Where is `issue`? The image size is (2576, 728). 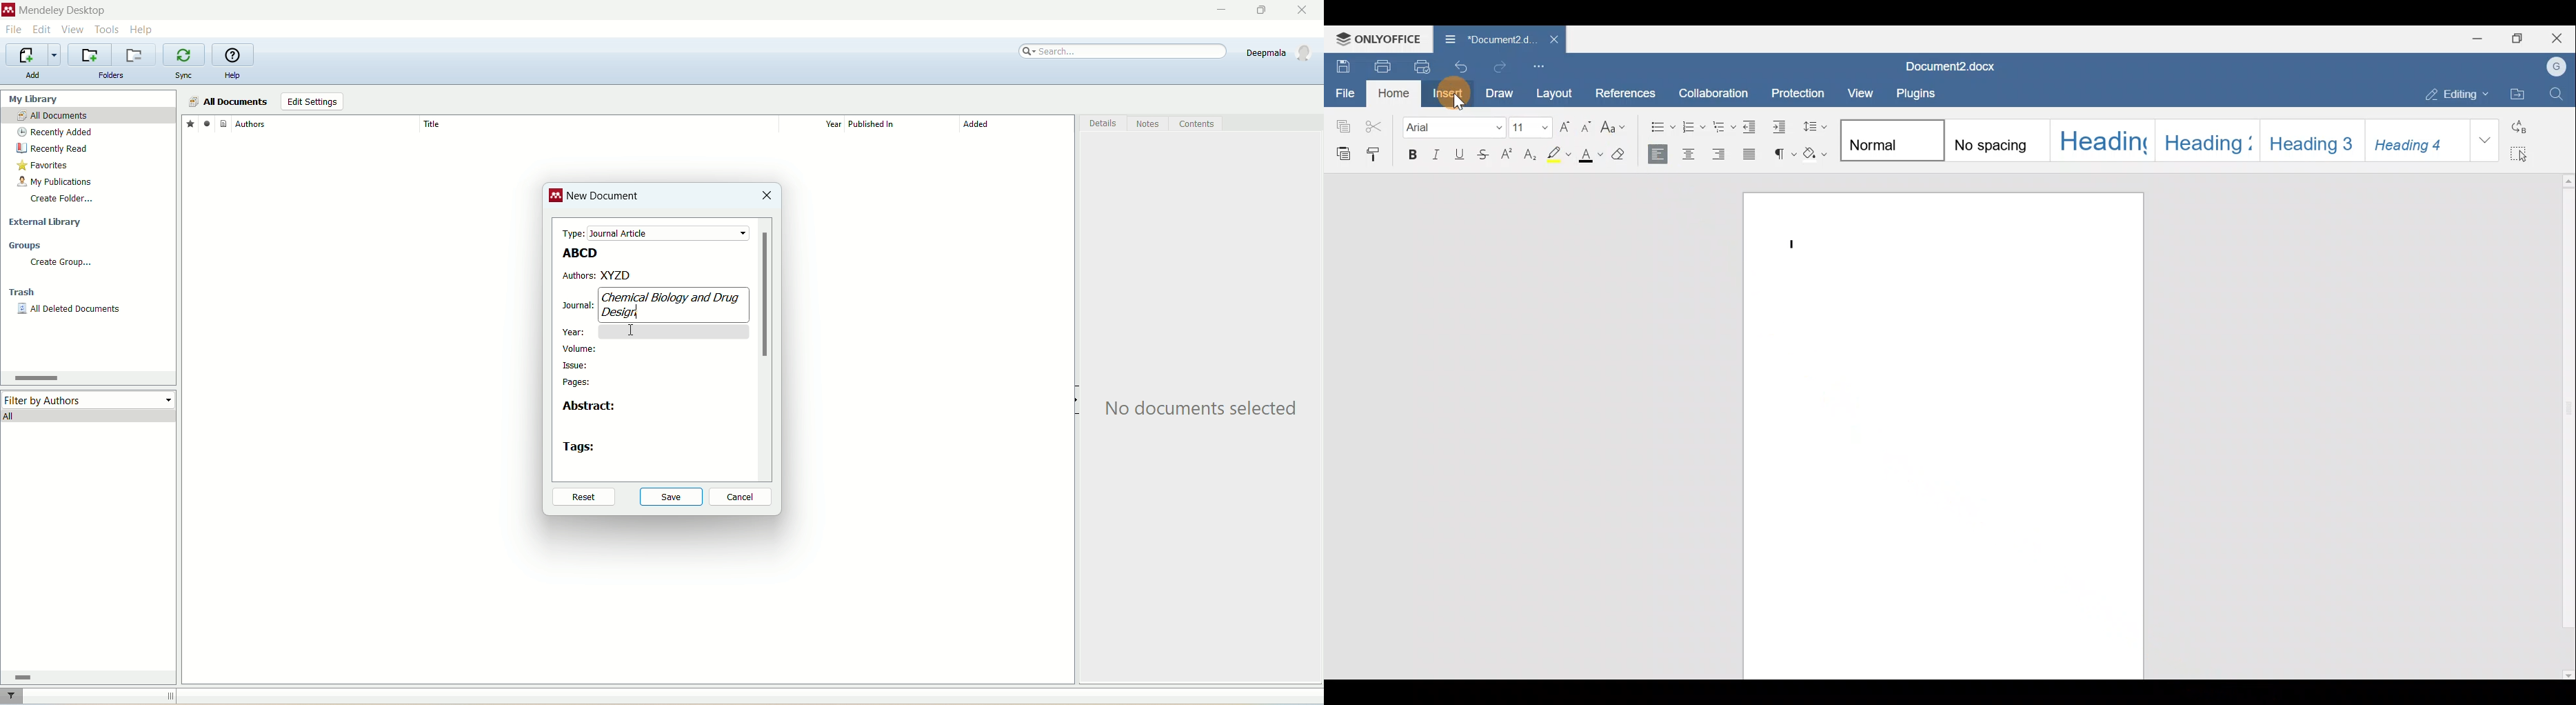 issue is located at coordinates (576, 365).